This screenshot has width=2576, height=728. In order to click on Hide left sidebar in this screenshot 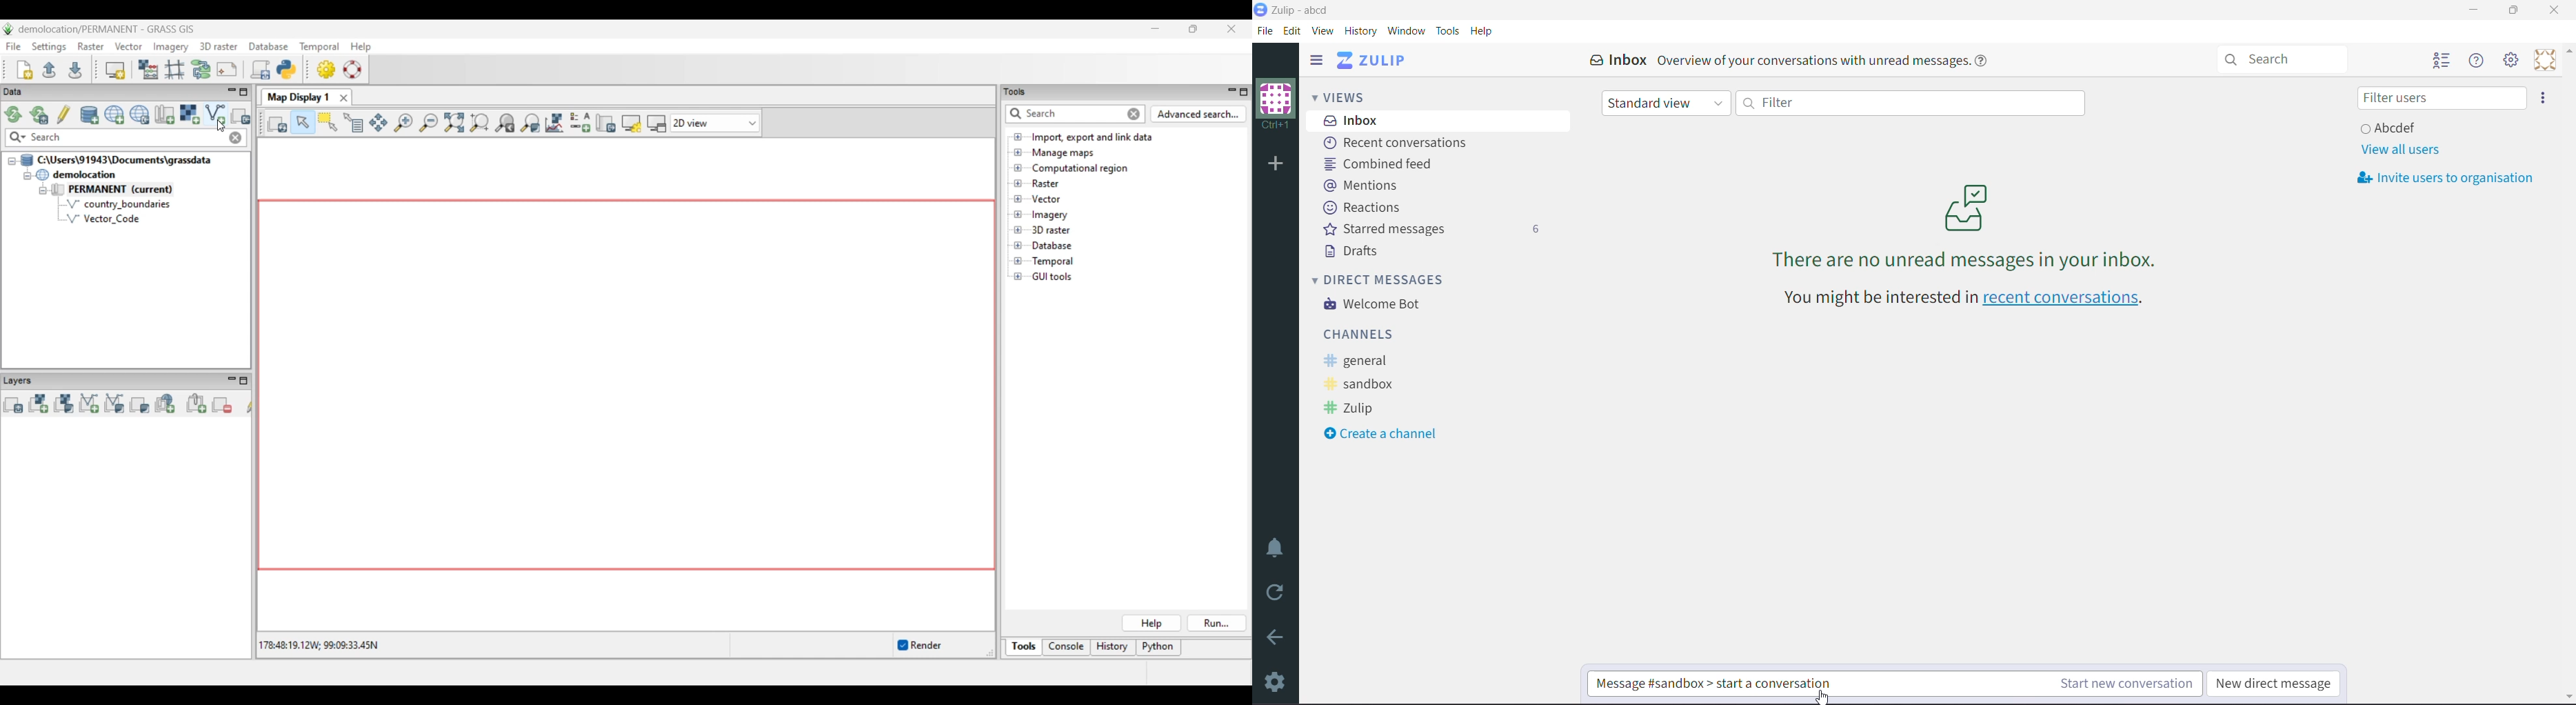, I will do `click(1316, 59)`.